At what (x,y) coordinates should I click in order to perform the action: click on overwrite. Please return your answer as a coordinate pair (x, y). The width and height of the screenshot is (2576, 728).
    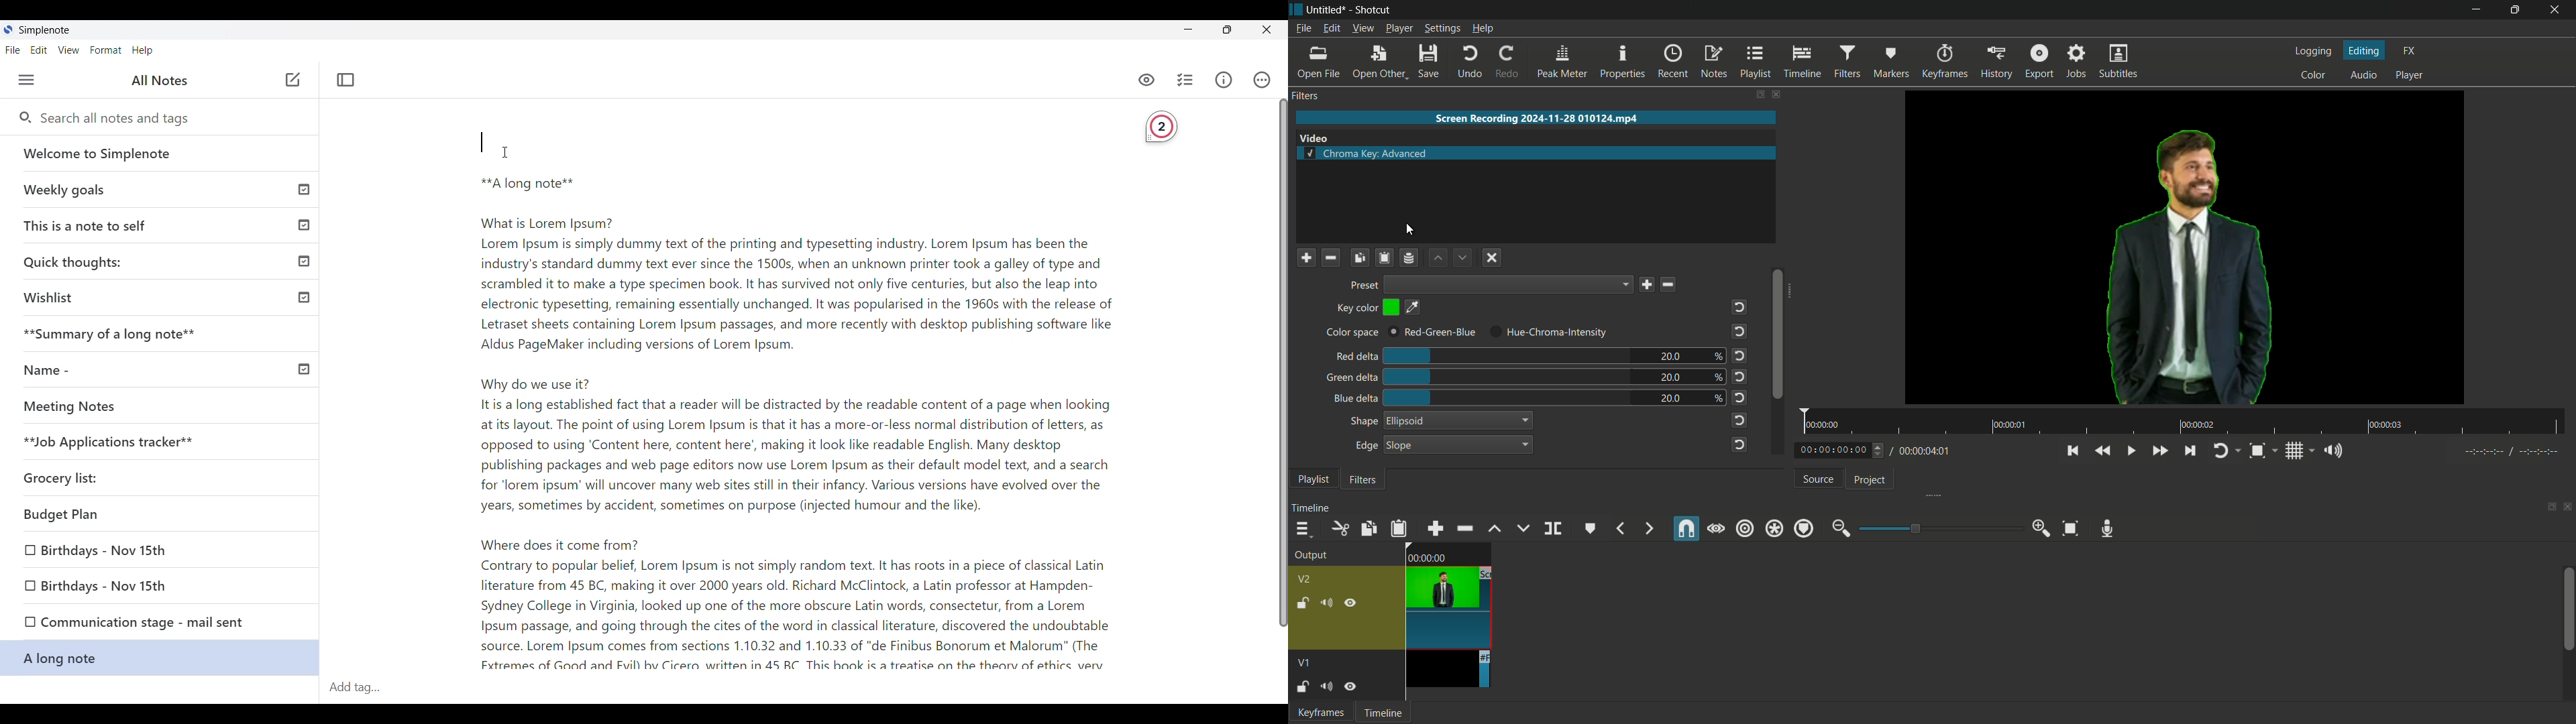
    Looking at the image, I should click on (1523, 529).